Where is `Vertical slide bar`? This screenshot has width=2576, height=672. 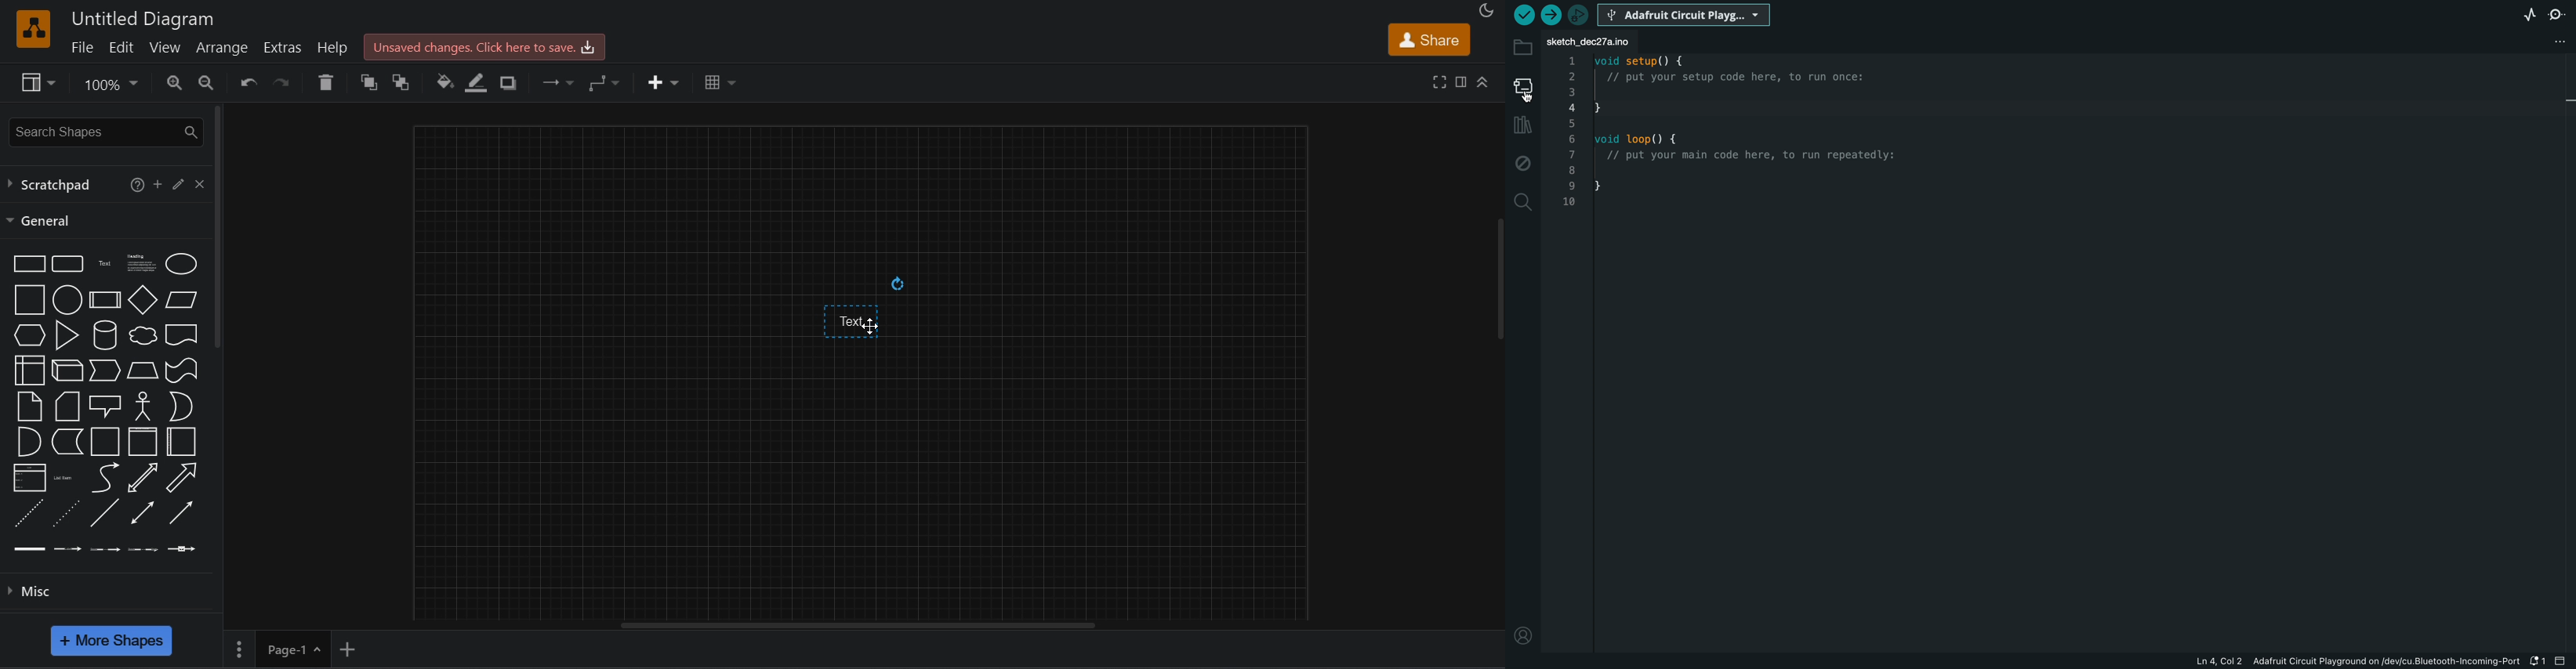
Vertical slide bar is located at coordinates (1500, 279).